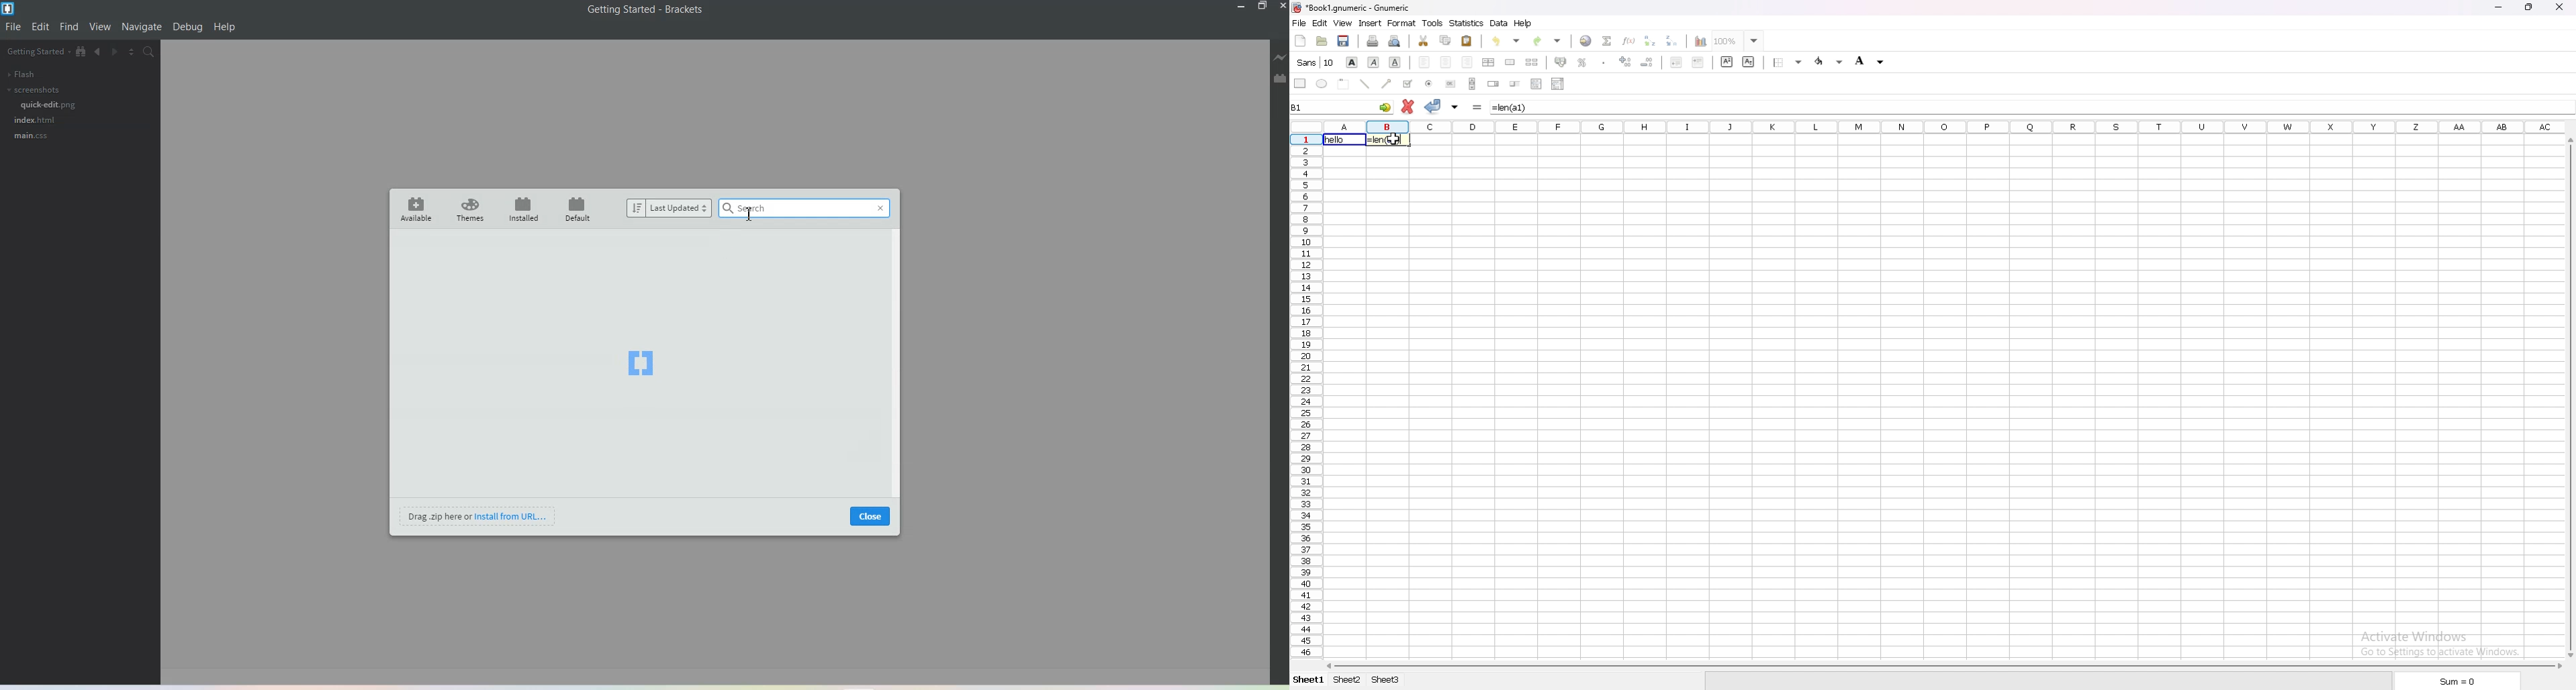 The height and width of the screenshot is (700, 2576). What do you see at coordinates (749, 213) in the screenshot?
I see `Text Cursor` at bounding box center [749, 213].